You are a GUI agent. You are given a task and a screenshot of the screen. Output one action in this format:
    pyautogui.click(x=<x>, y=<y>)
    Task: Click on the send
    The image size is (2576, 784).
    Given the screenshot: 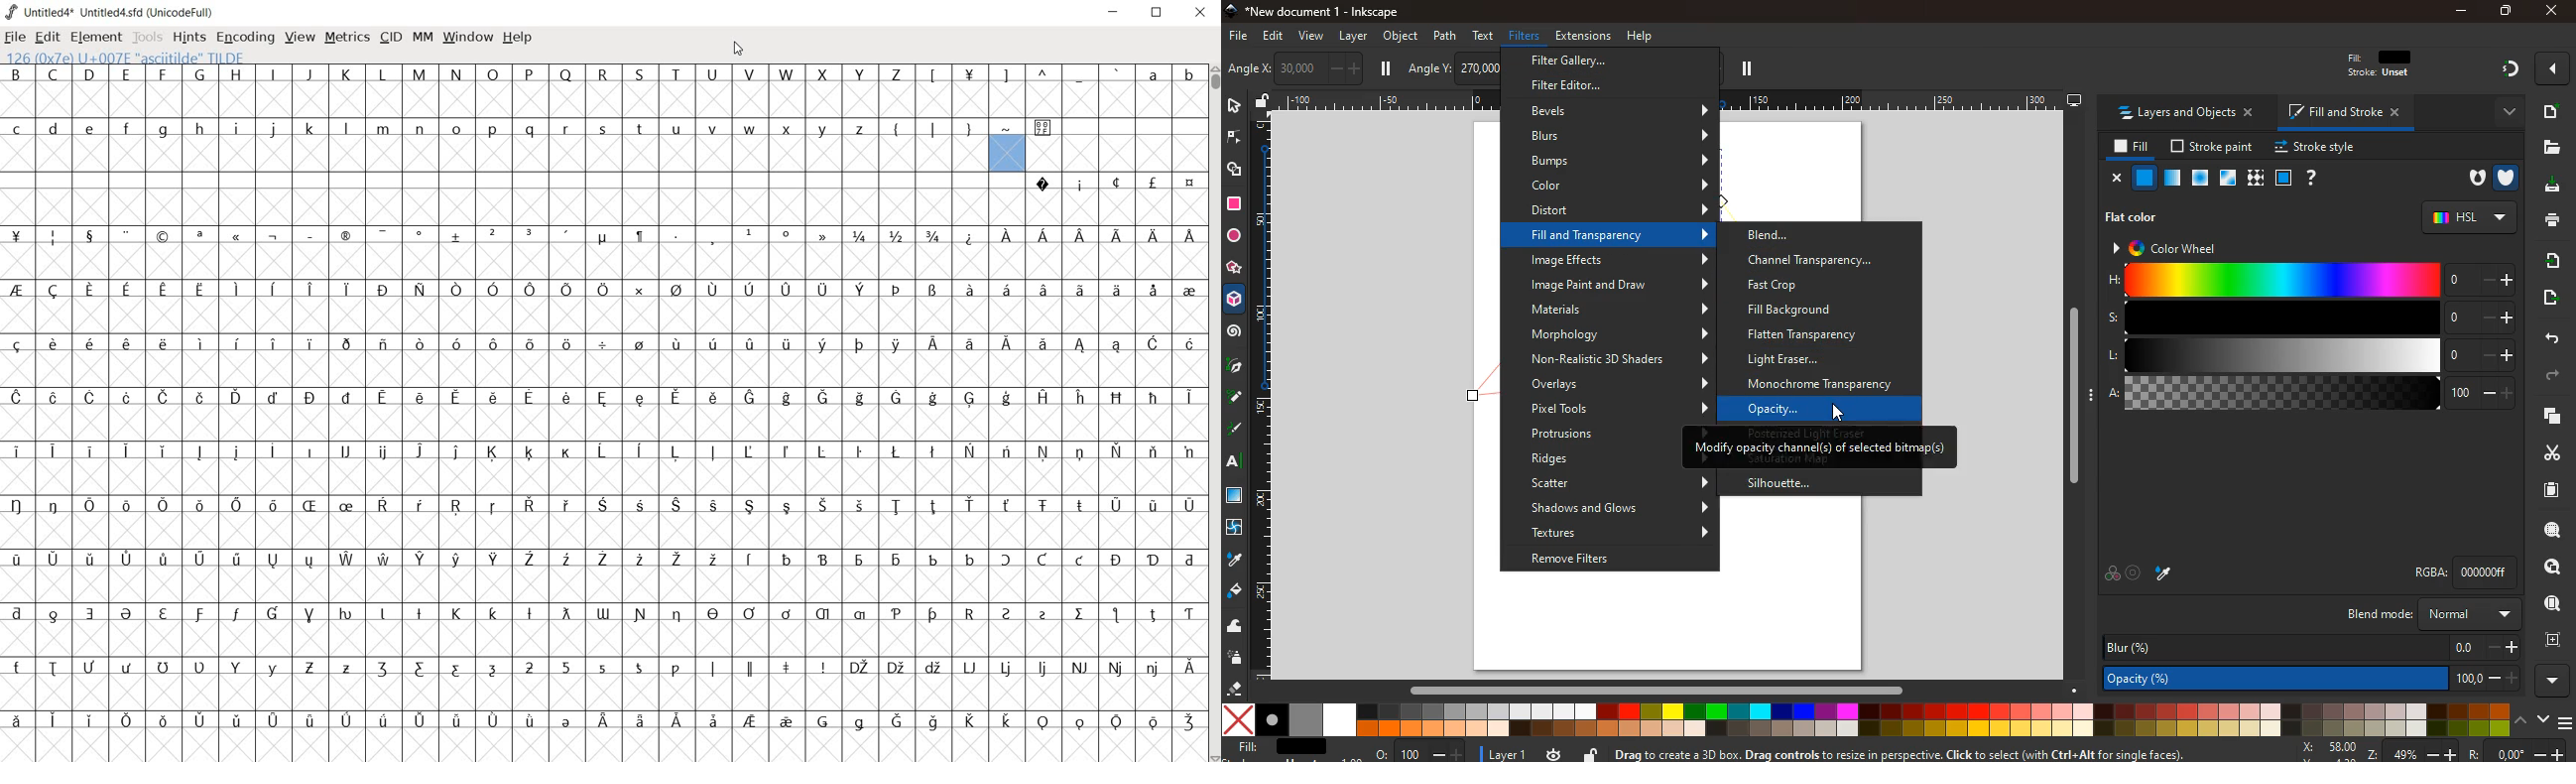 What is the action you would take?
    pyautogui.click(x=2545, y=298)
    